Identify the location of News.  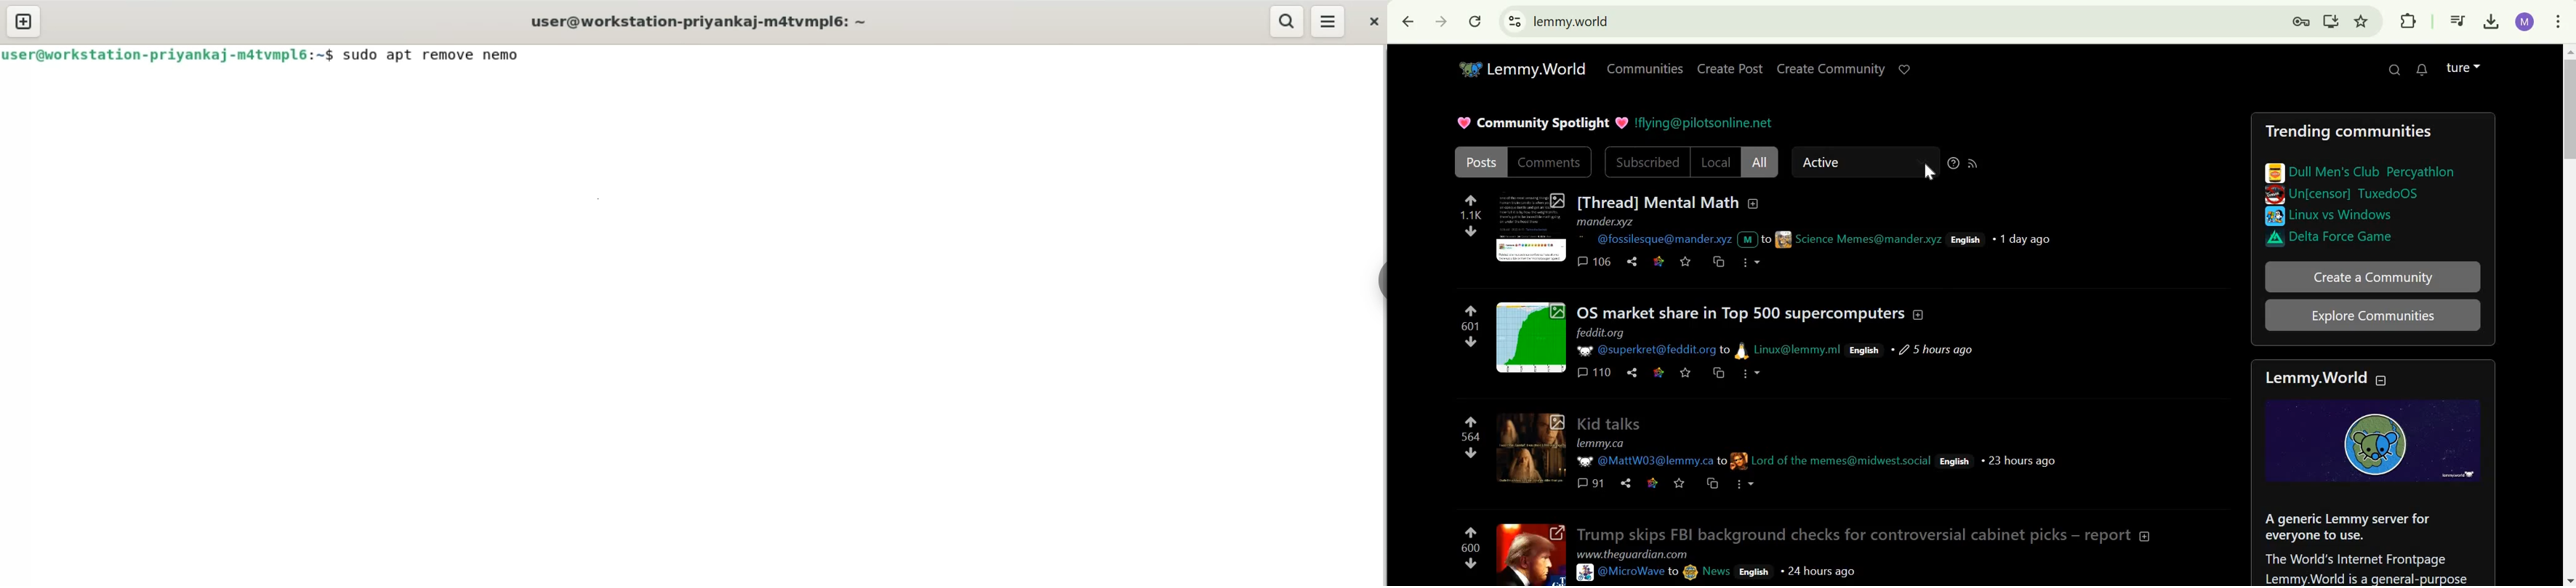
(1718, 572).